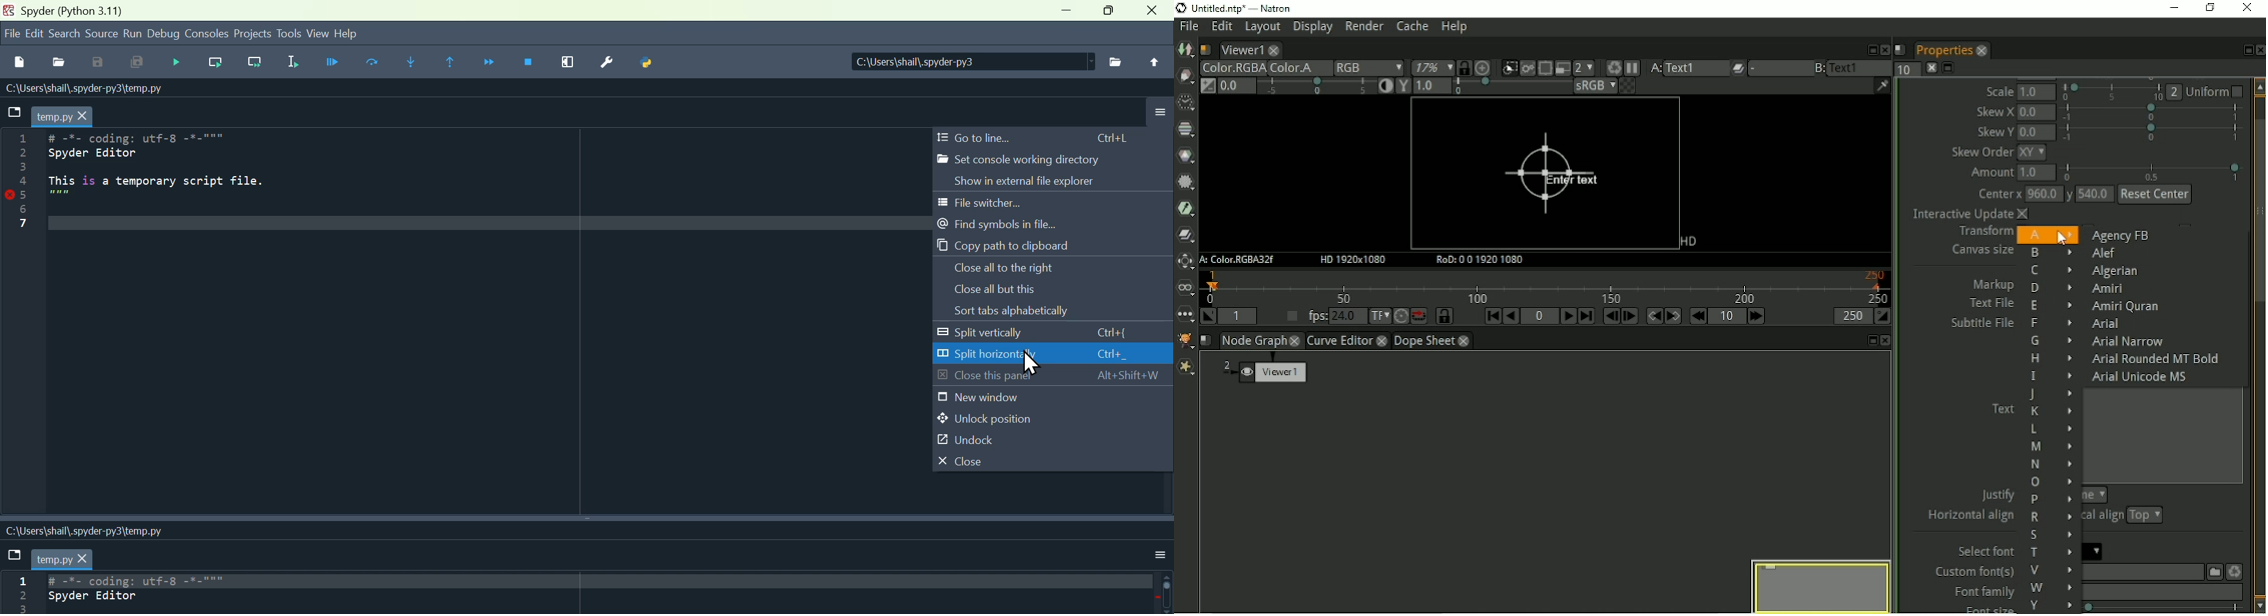  What do you see at coordinates (67, 35) in the screenshot?
I see `search` at bounding box center [67, 35].